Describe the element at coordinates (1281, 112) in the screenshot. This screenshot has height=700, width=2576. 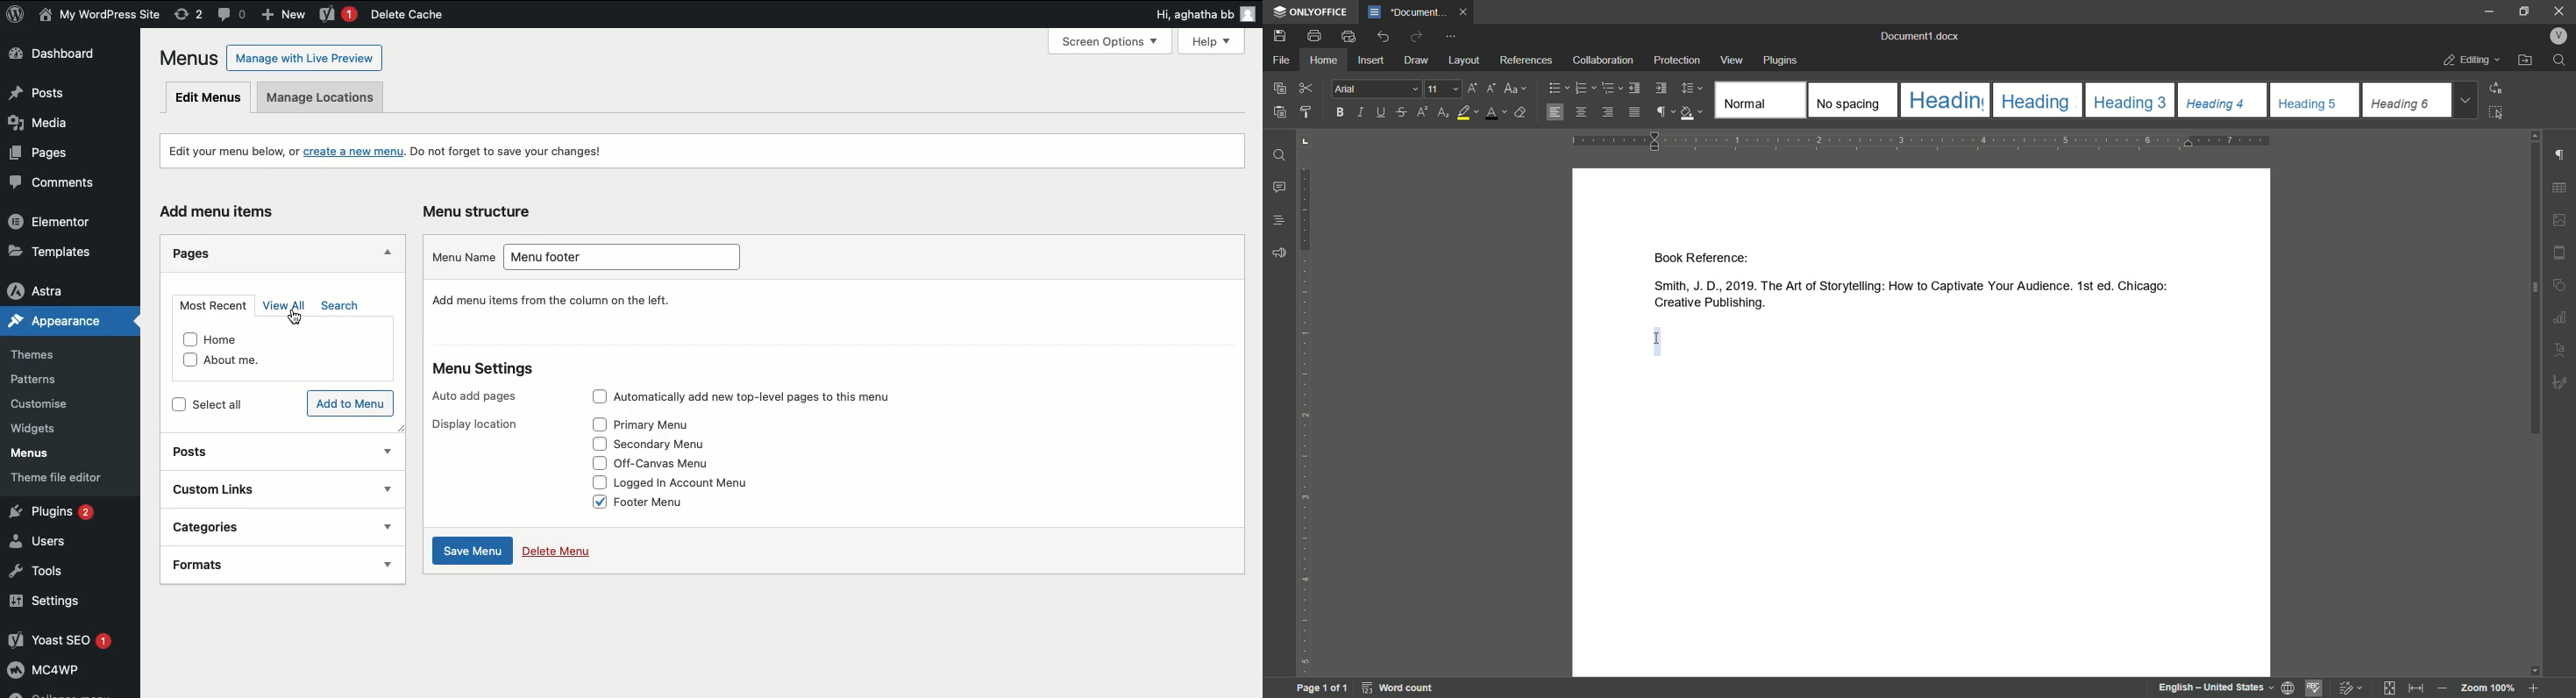
I see `paste` at that location.